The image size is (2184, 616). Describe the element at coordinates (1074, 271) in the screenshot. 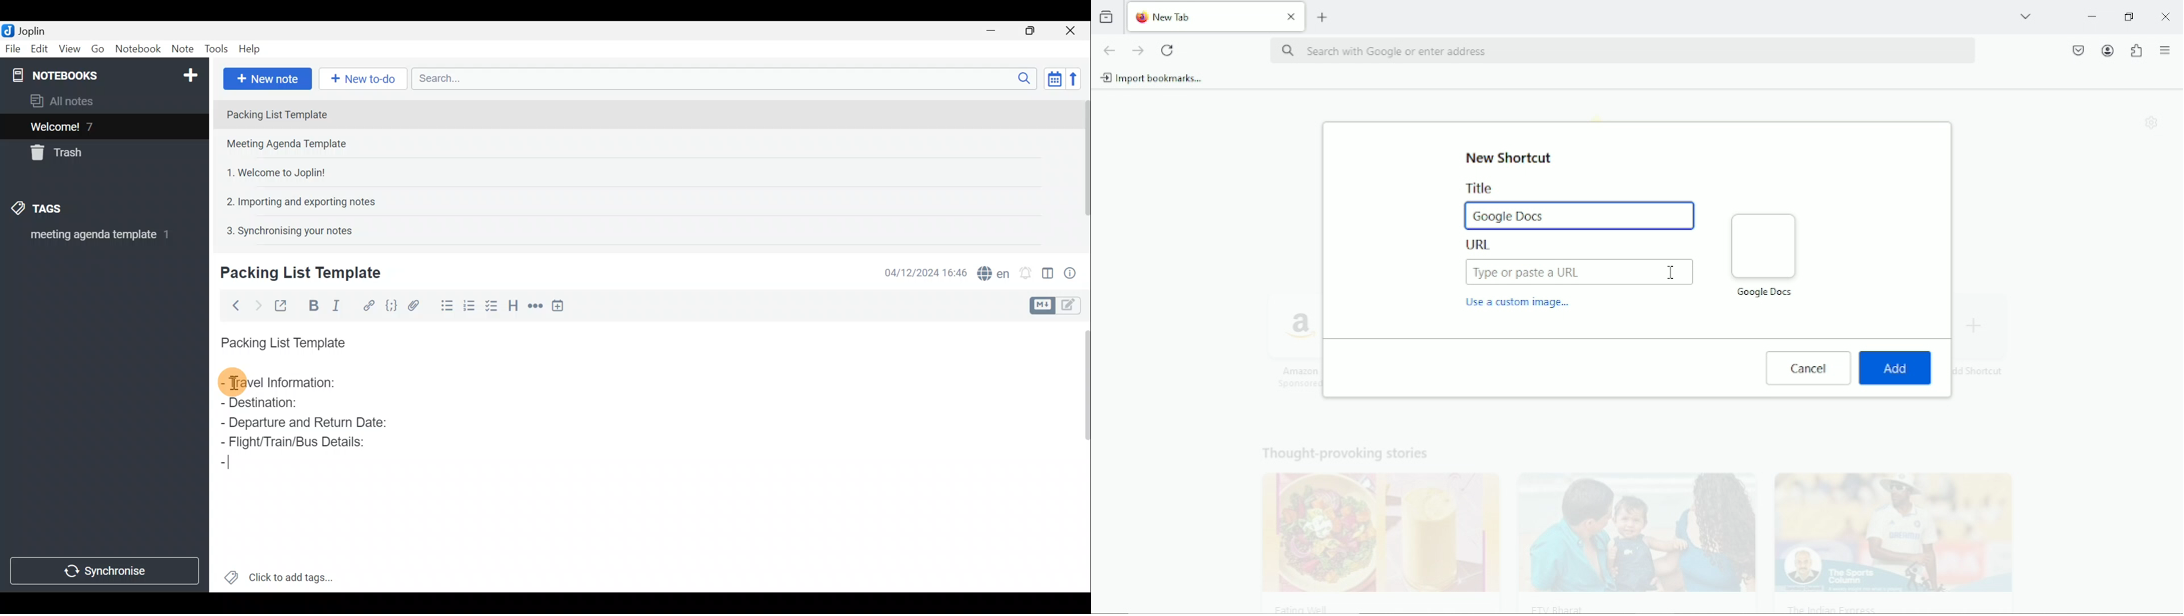

I see `Note properties` at that location.